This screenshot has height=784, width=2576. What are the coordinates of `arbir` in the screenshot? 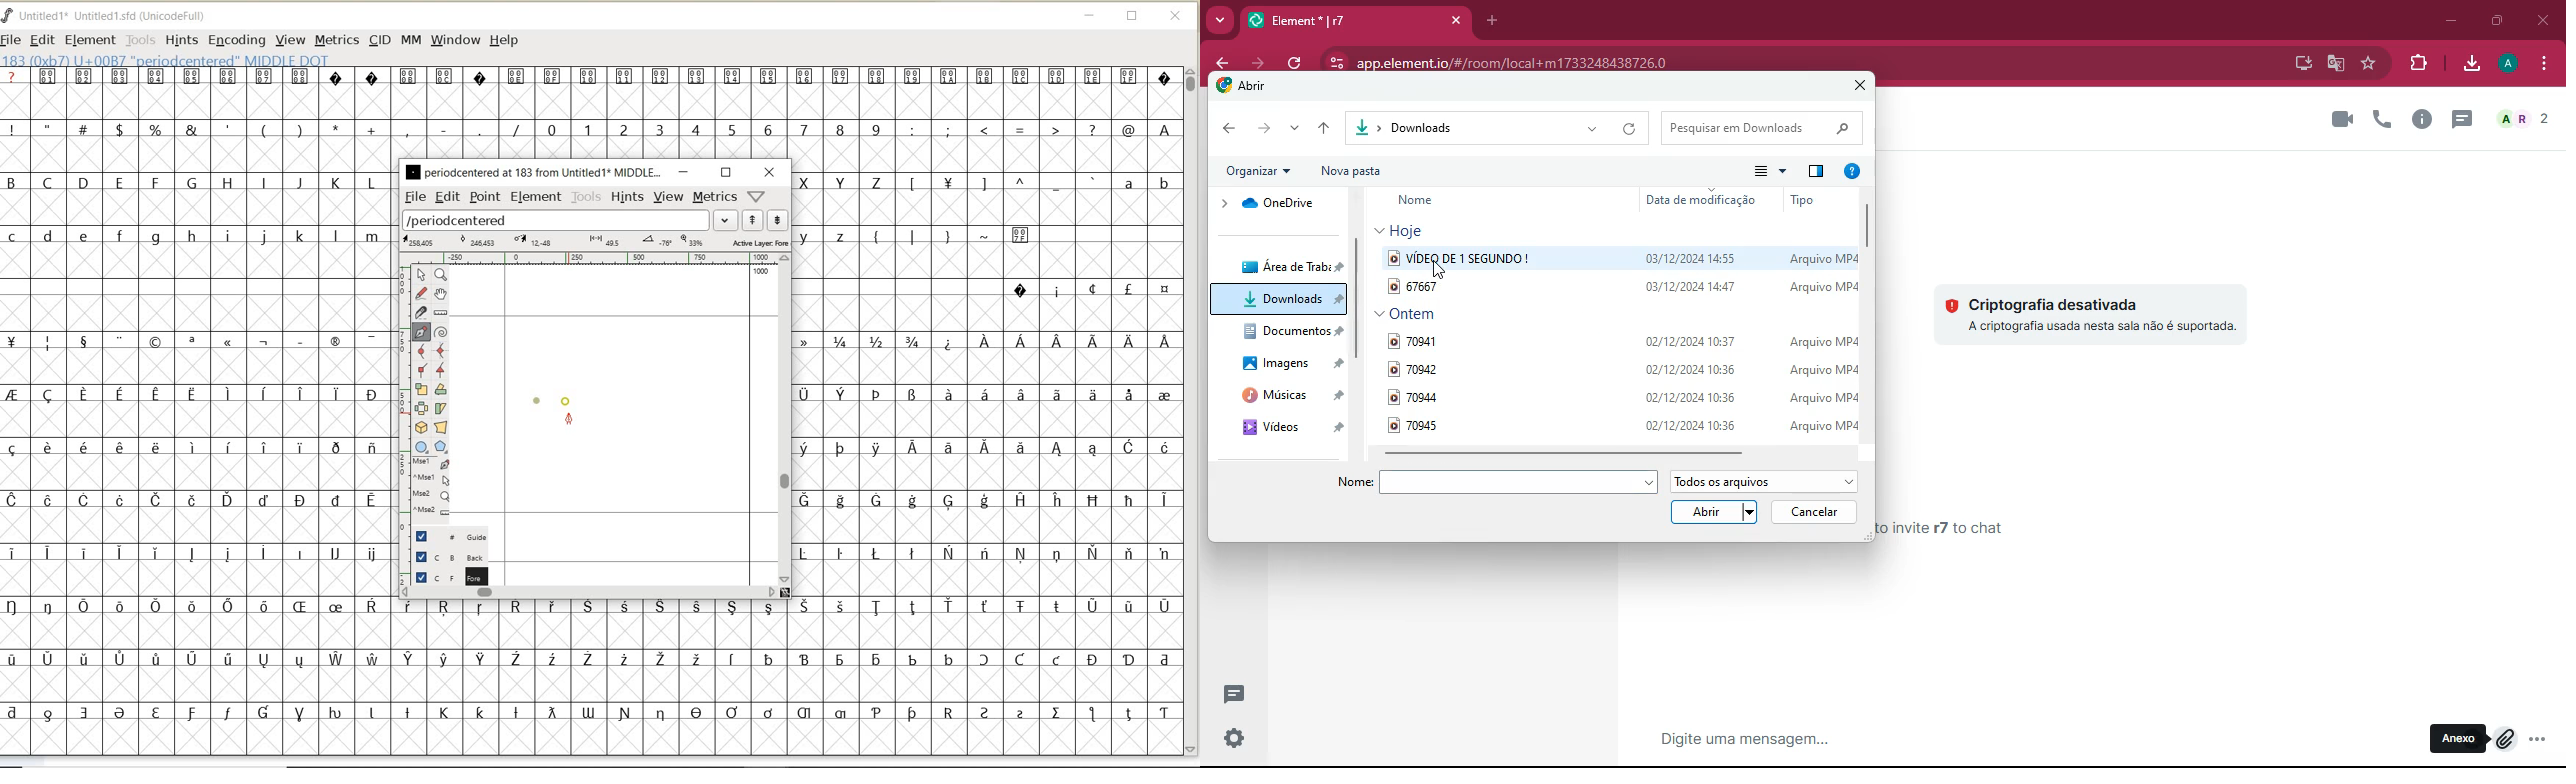 It's located at (1252, 92).